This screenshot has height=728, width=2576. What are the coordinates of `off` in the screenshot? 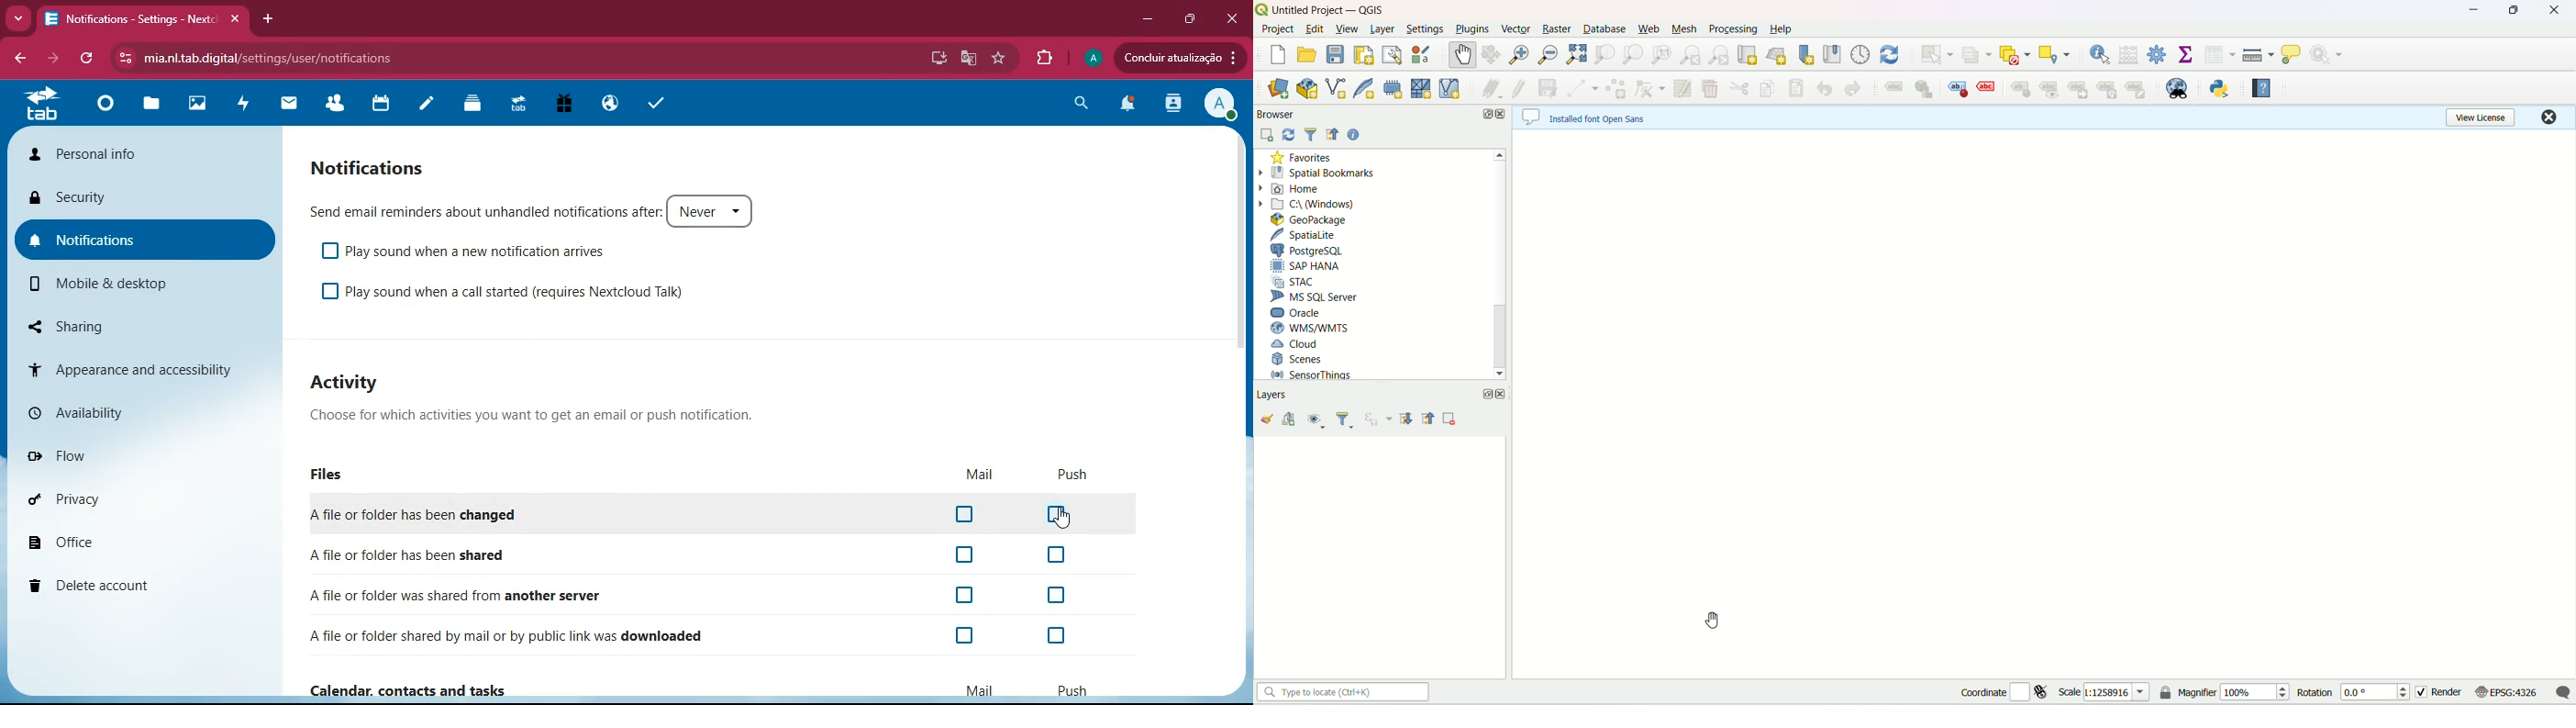 It's located at (1058, 517).